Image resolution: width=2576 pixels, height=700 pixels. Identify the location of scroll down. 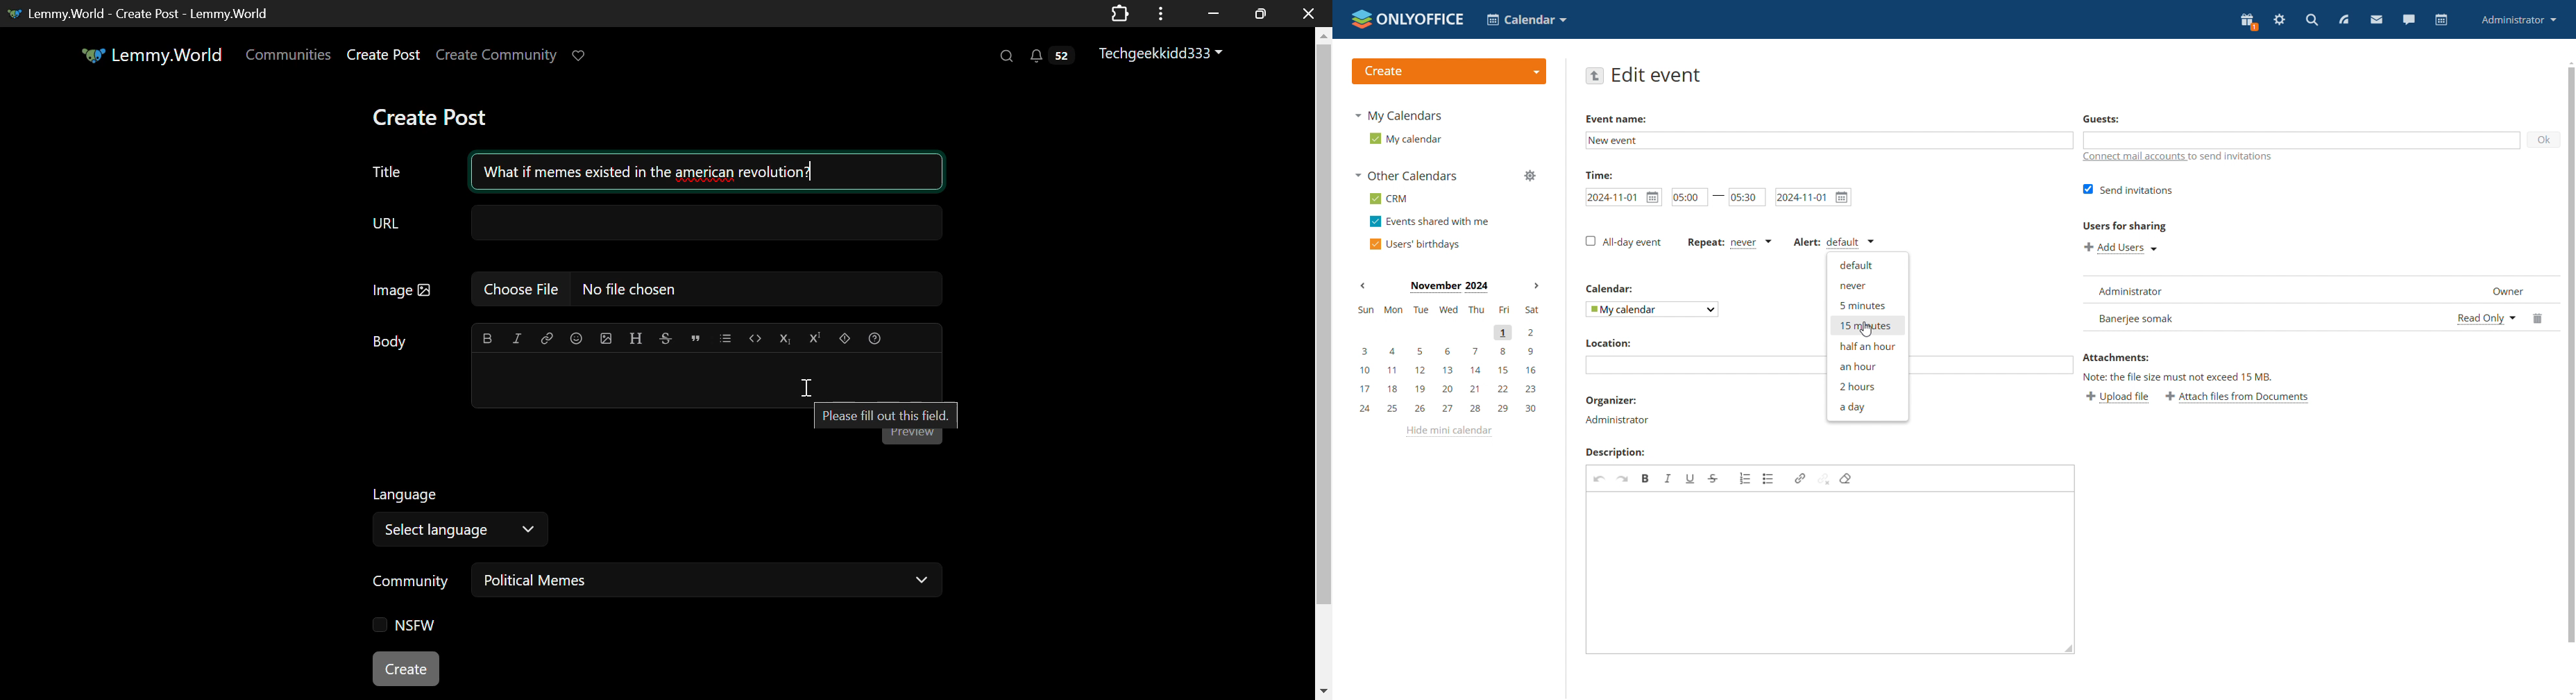
(2568, 692).